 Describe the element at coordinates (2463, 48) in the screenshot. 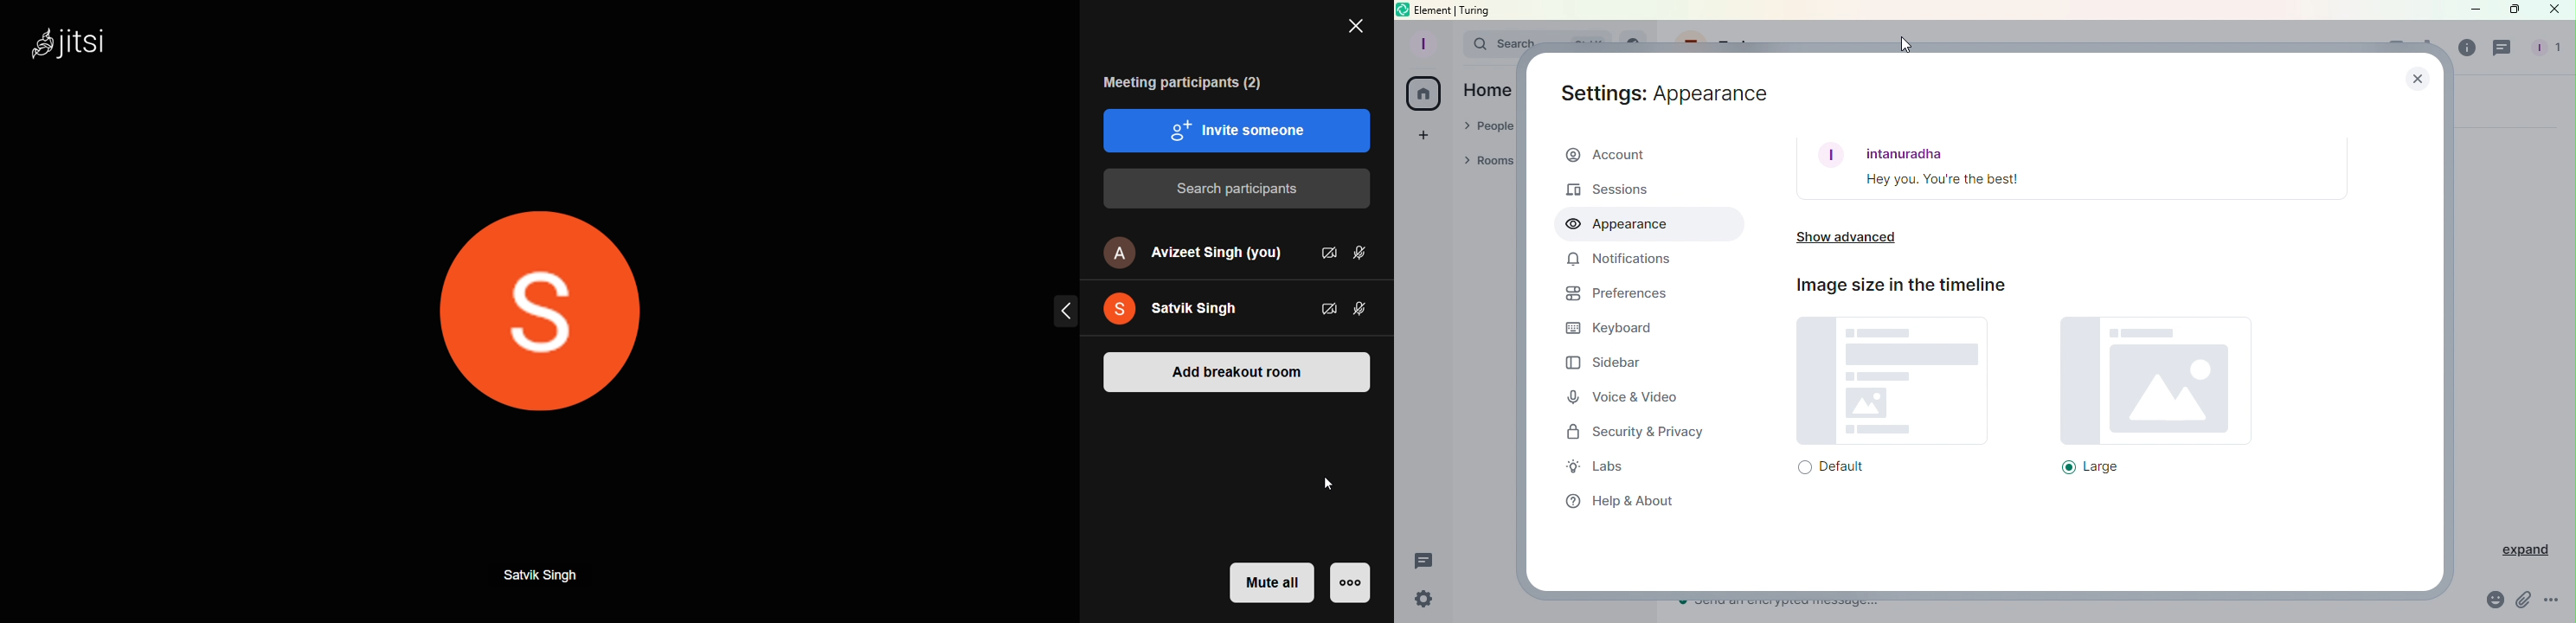

I see `Room info` at that location.